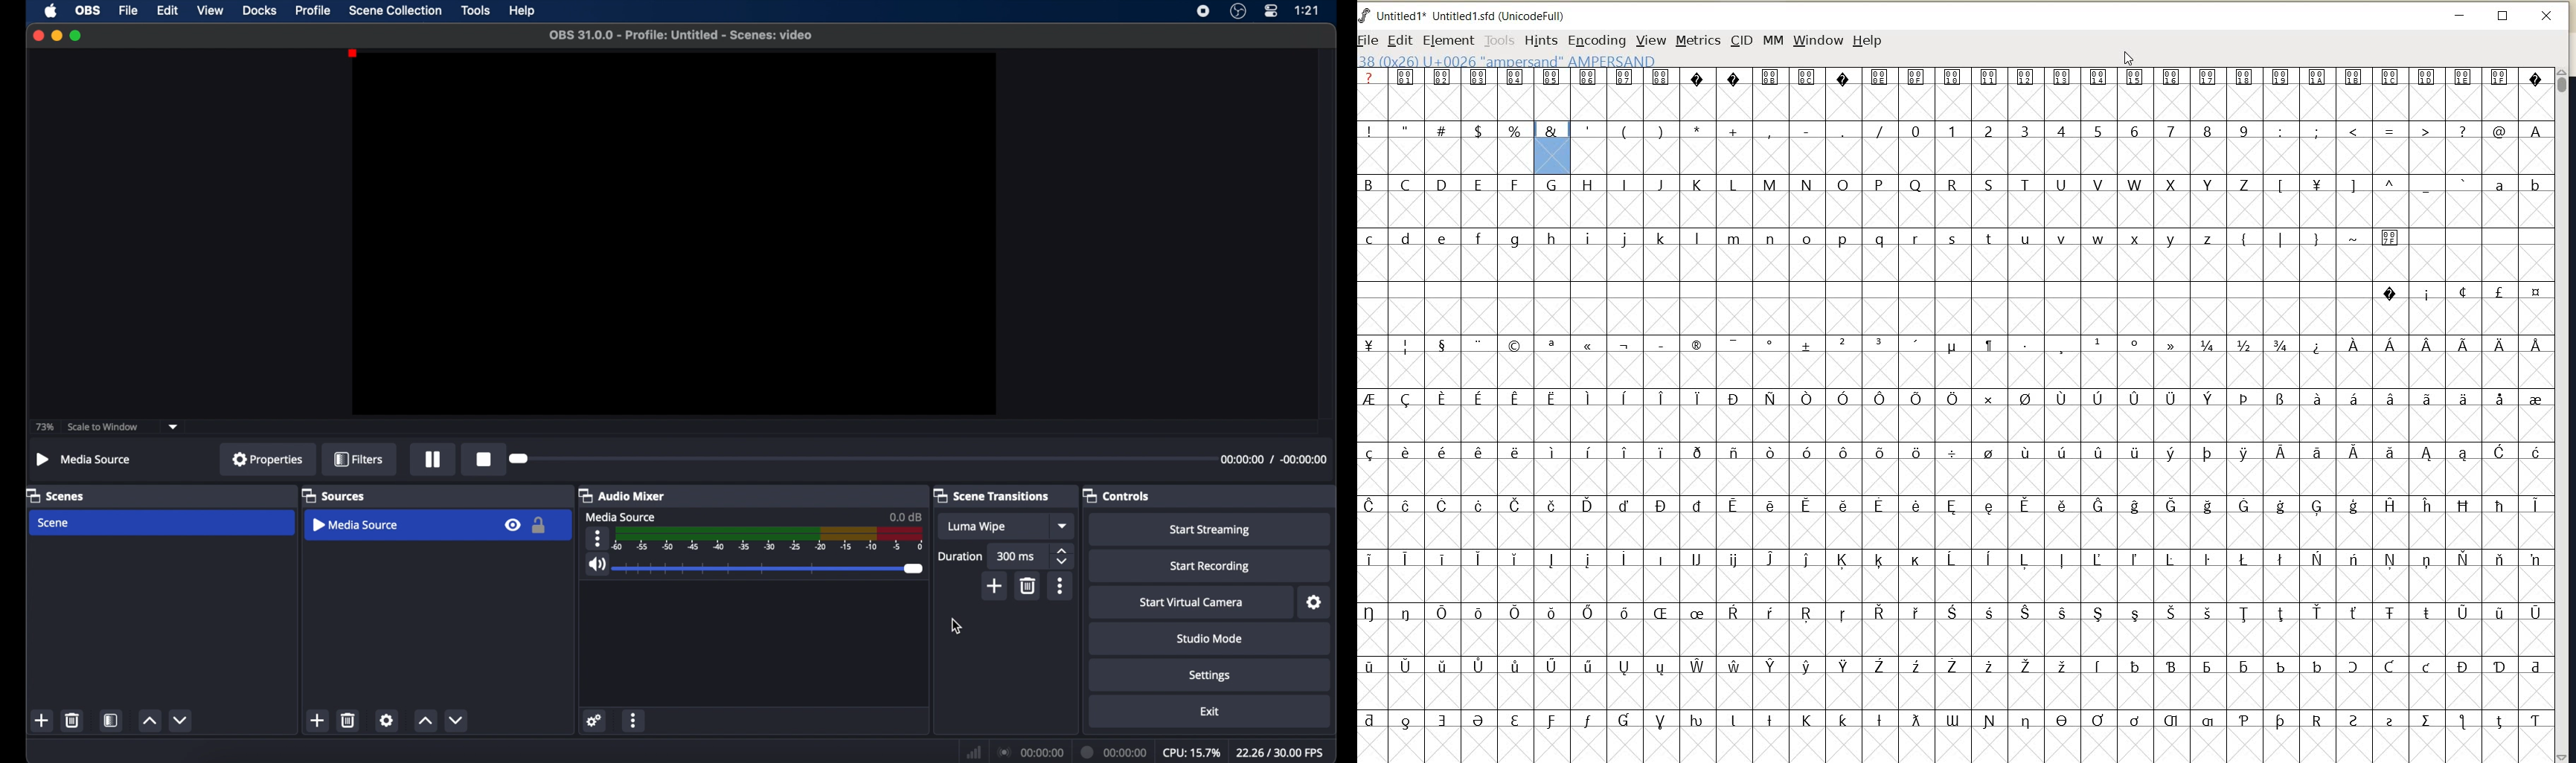 The height and width of the screenshot is (784, 2576). What do you see at coordinates (1212, 529) in the screenshot?
I see `start streaming` at bounding box center [1212, 529].